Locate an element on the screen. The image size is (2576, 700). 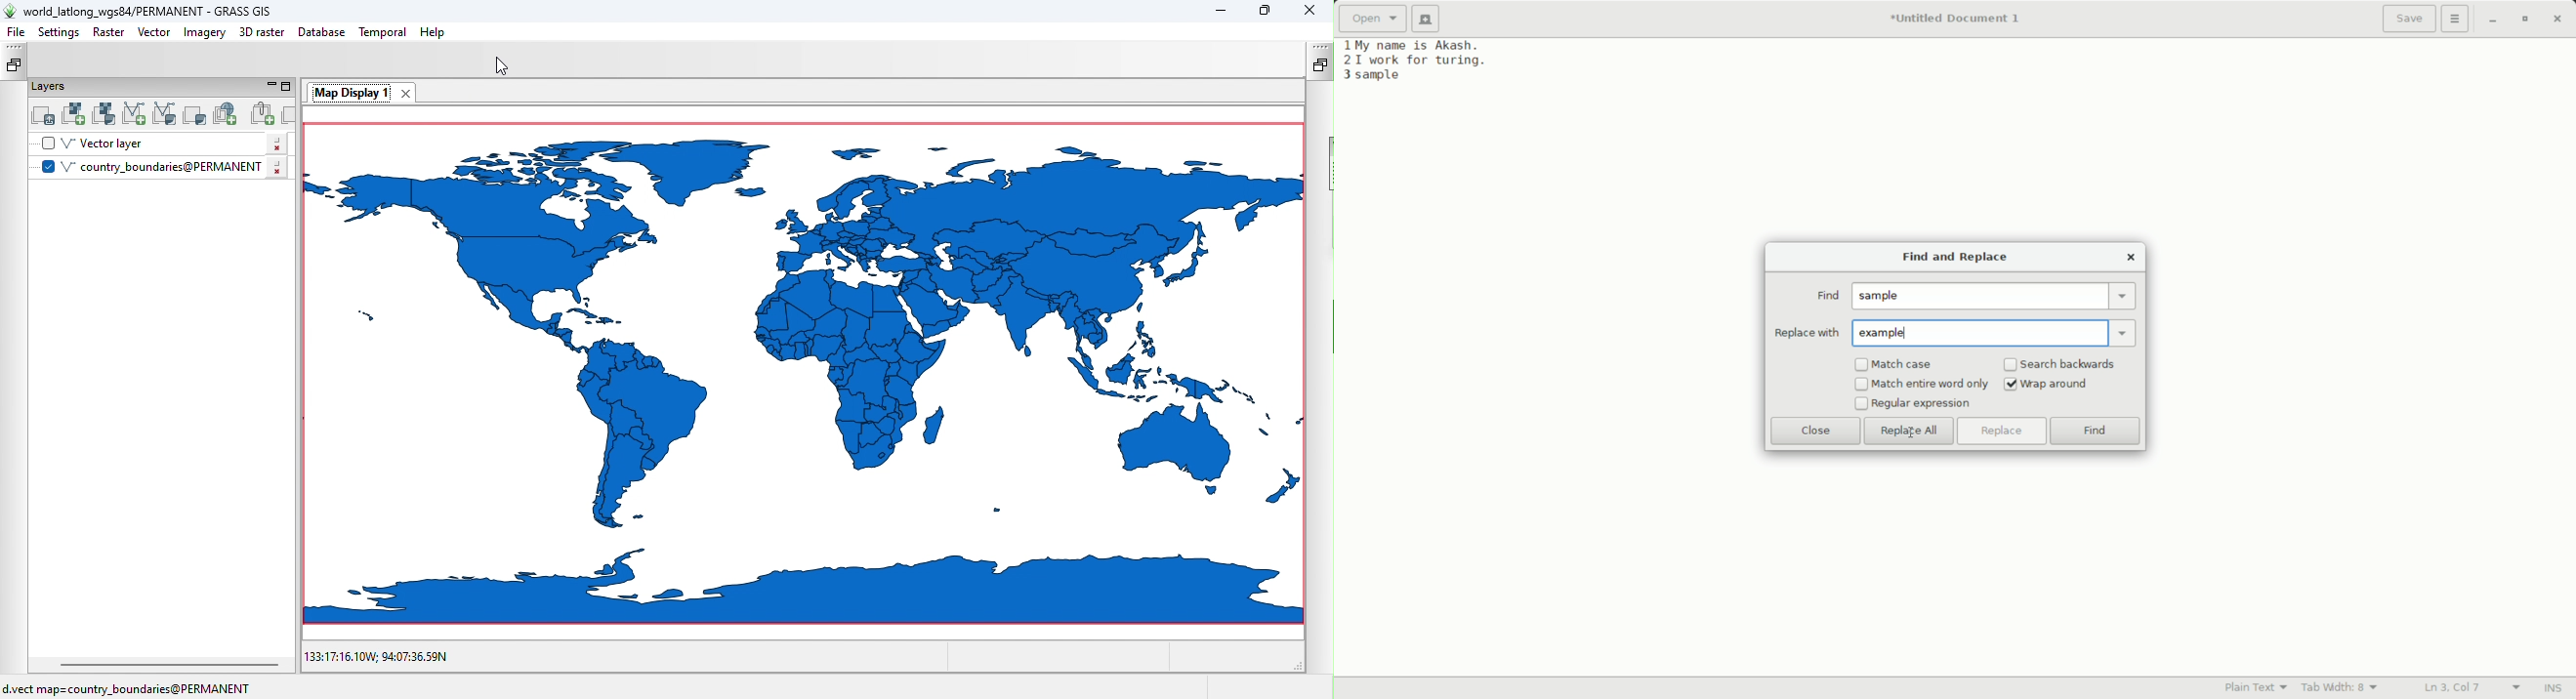
new document is located at coordinates (1430, 19).